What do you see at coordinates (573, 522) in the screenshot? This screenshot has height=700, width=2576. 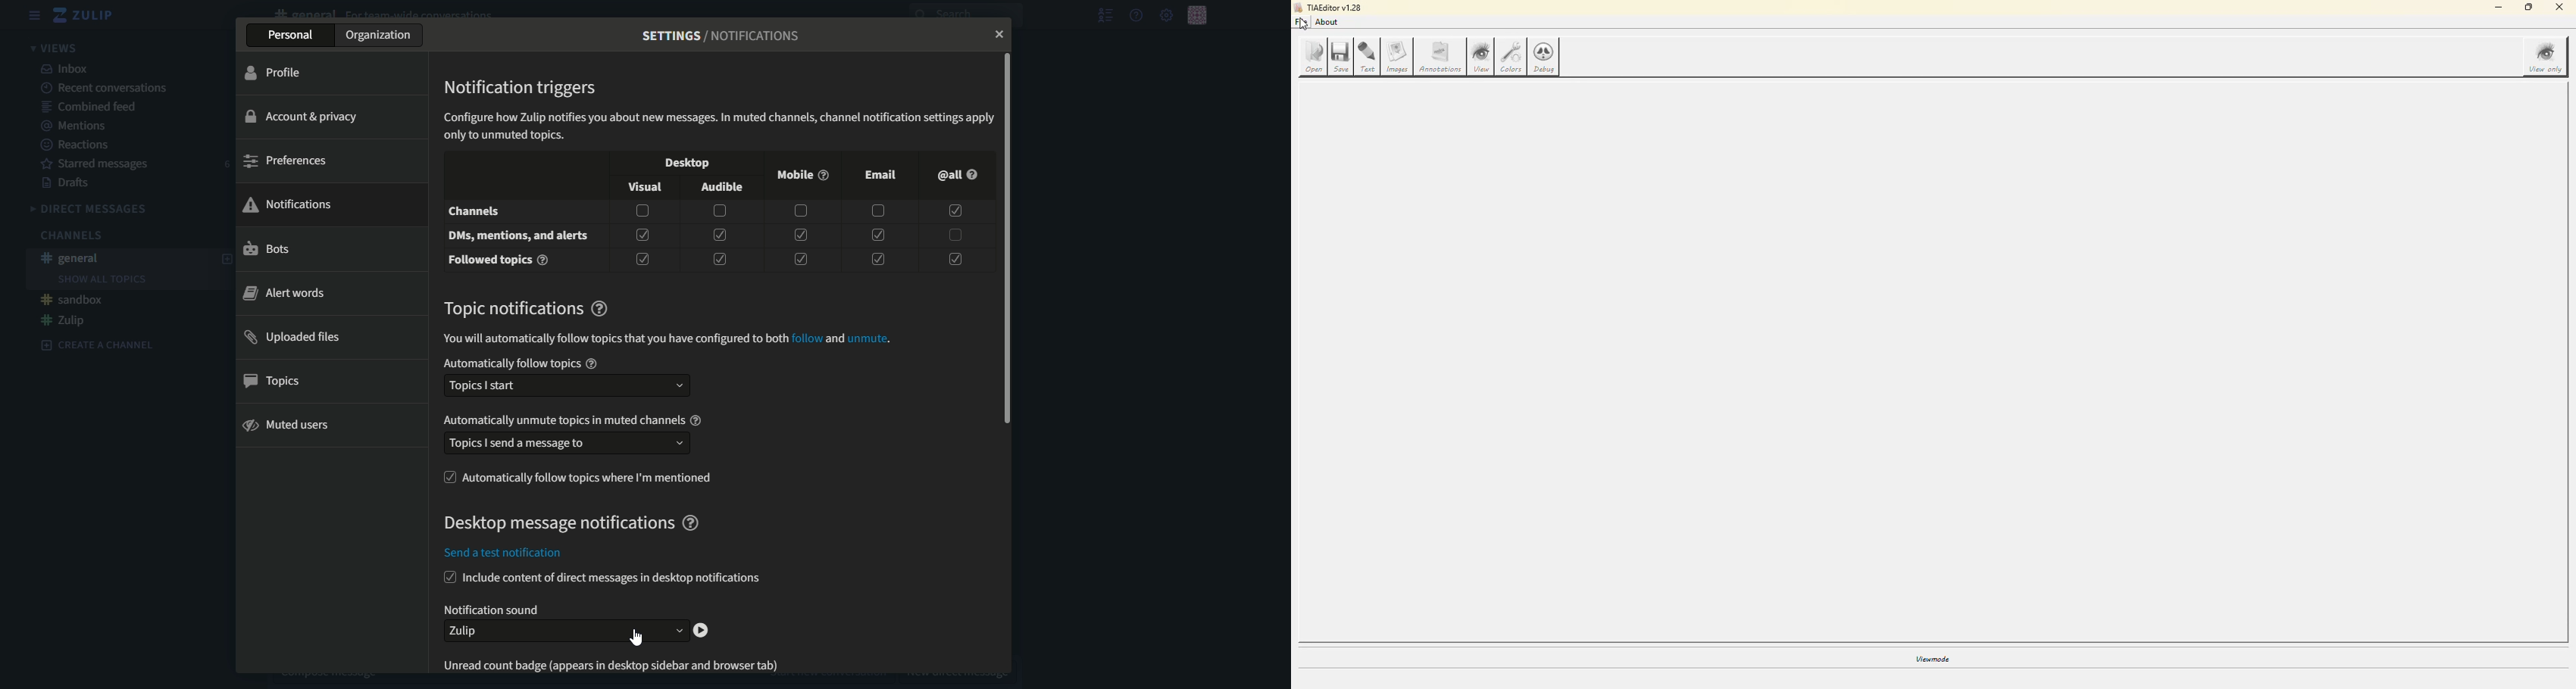 I see `text` at bounding box center [573, 522].